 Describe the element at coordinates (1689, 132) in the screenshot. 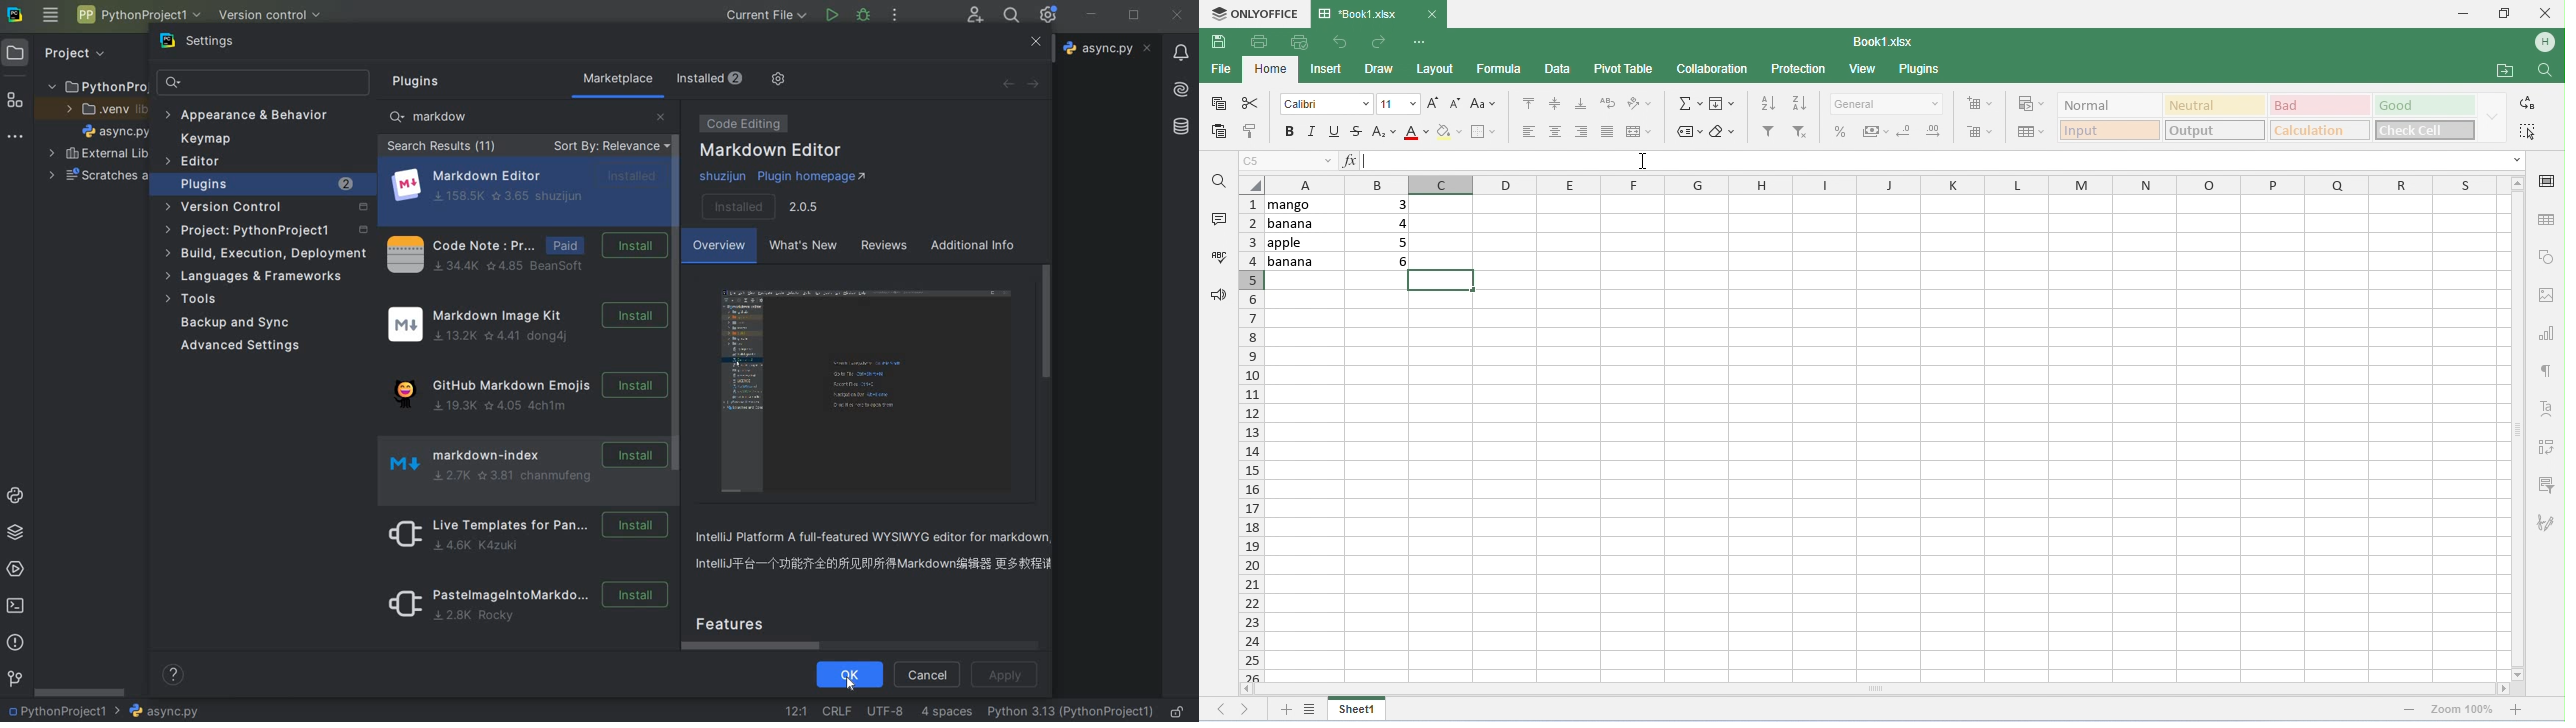

I see `named ranges` at that location.